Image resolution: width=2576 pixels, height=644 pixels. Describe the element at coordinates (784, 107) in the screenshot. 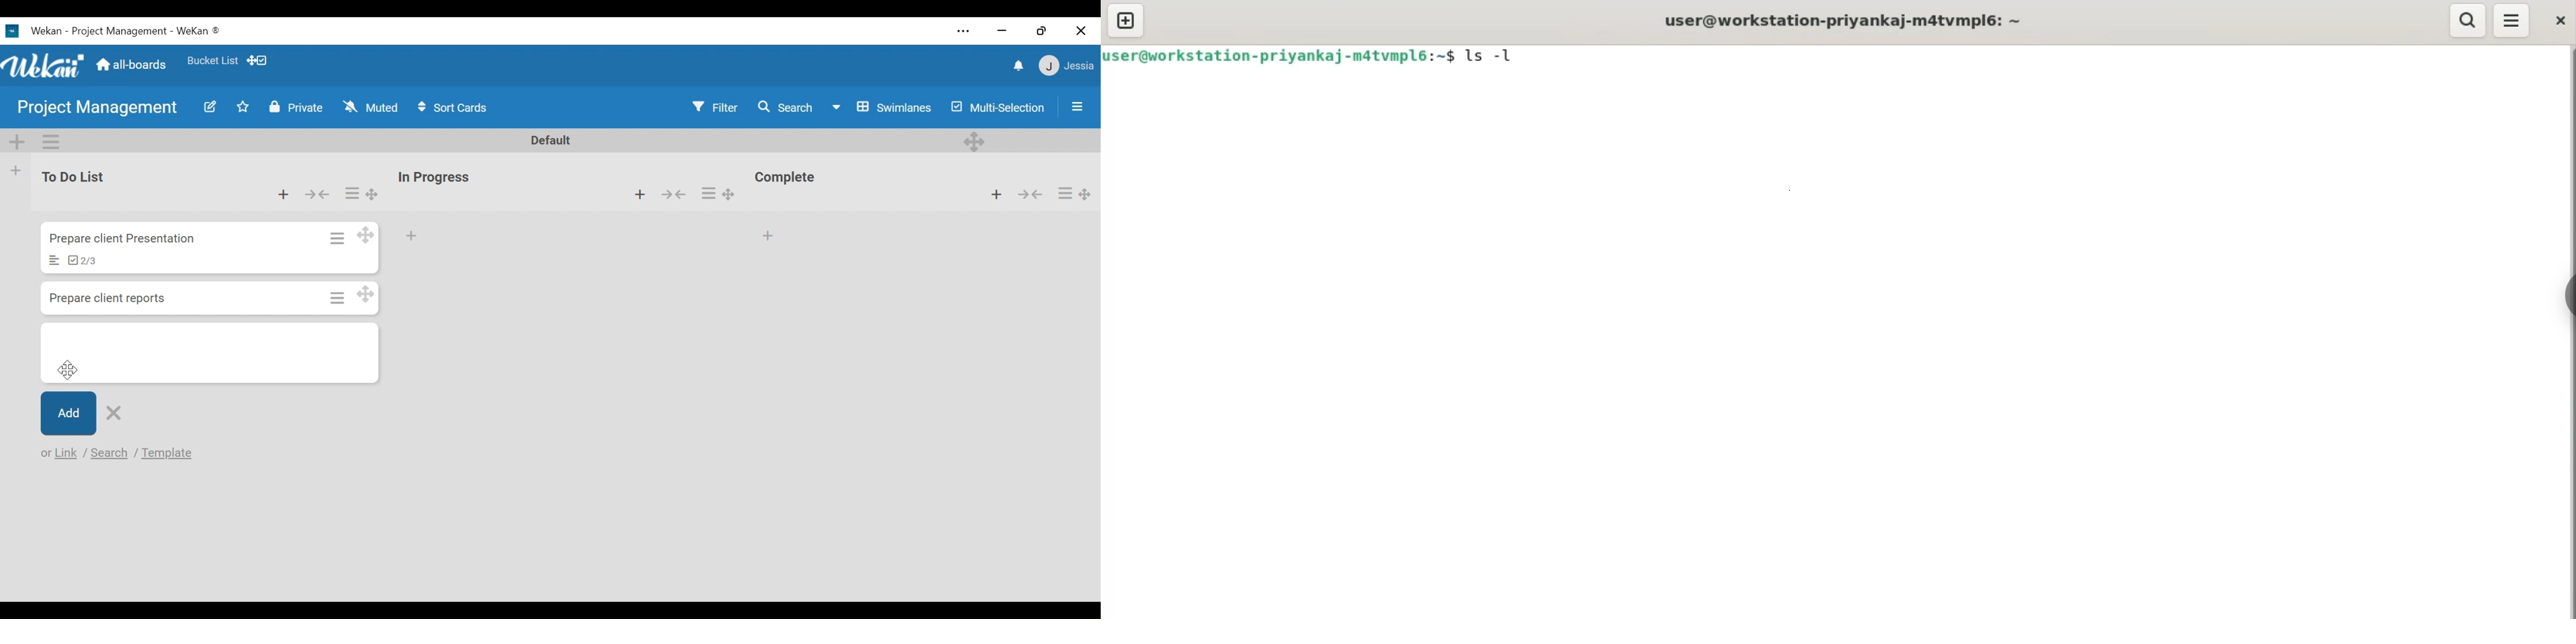

I see `Search` at that location.